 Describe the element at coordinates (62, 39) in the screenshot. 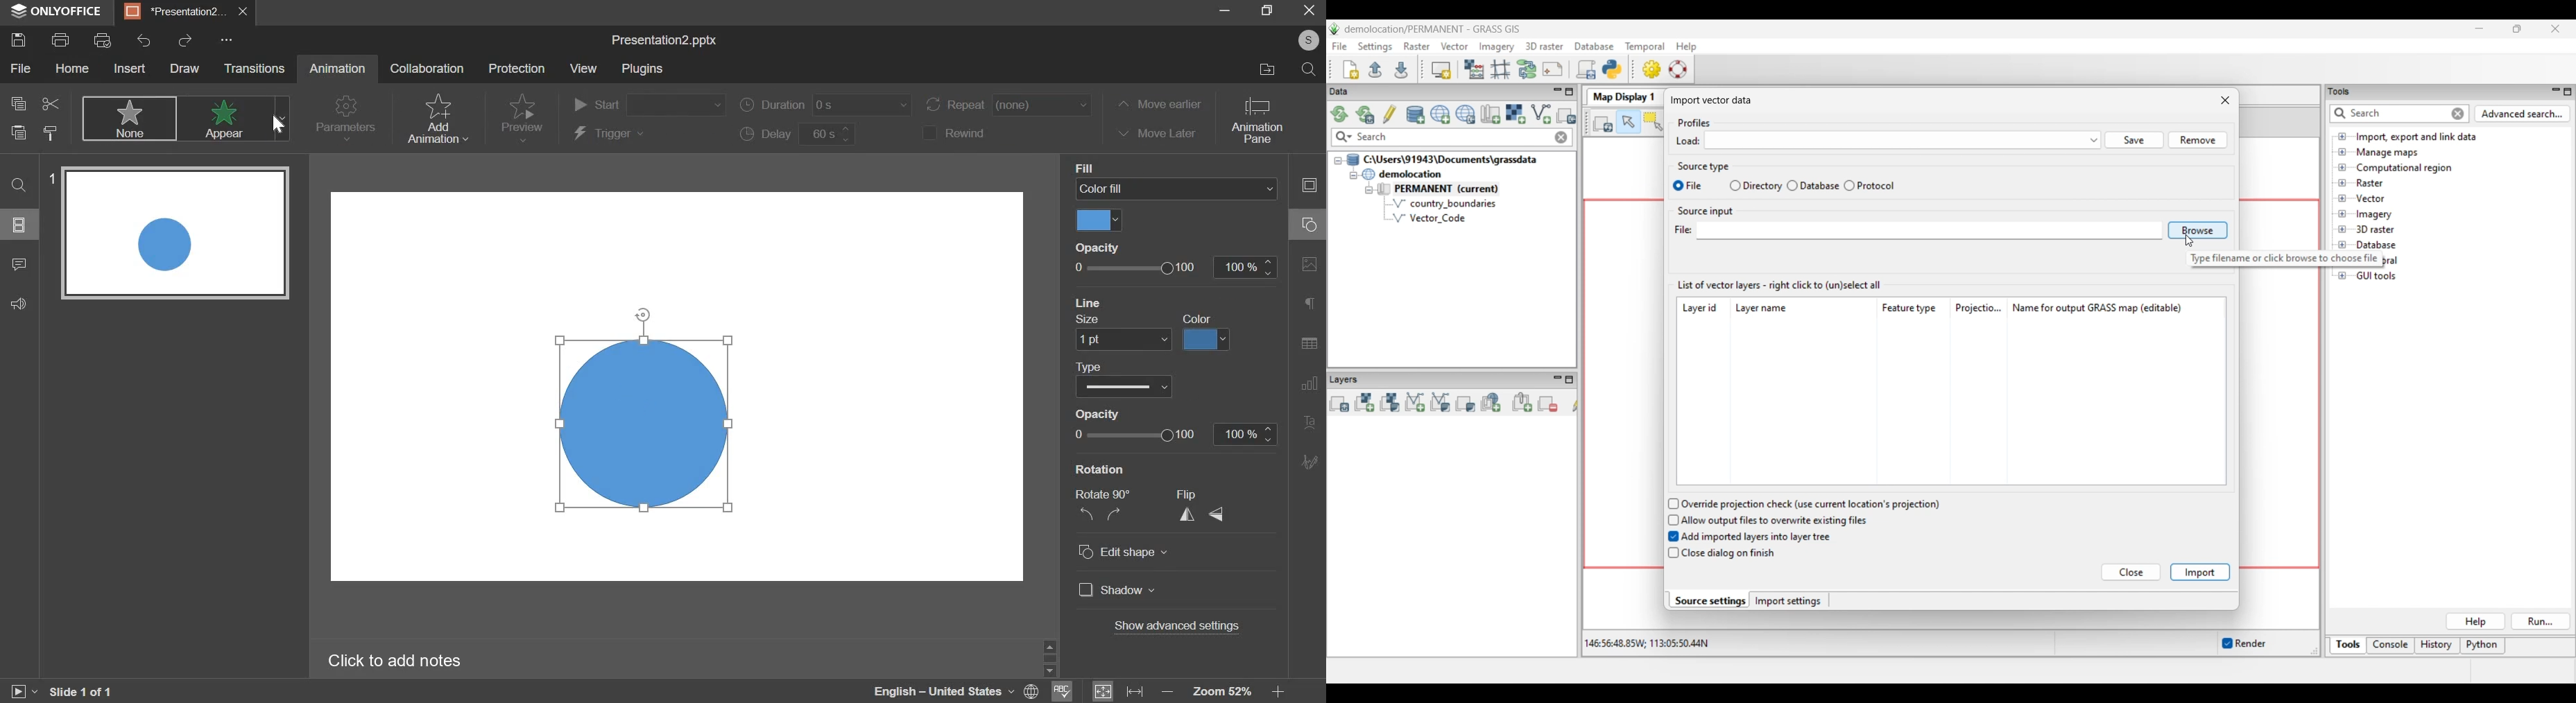

I see `print` at that location.